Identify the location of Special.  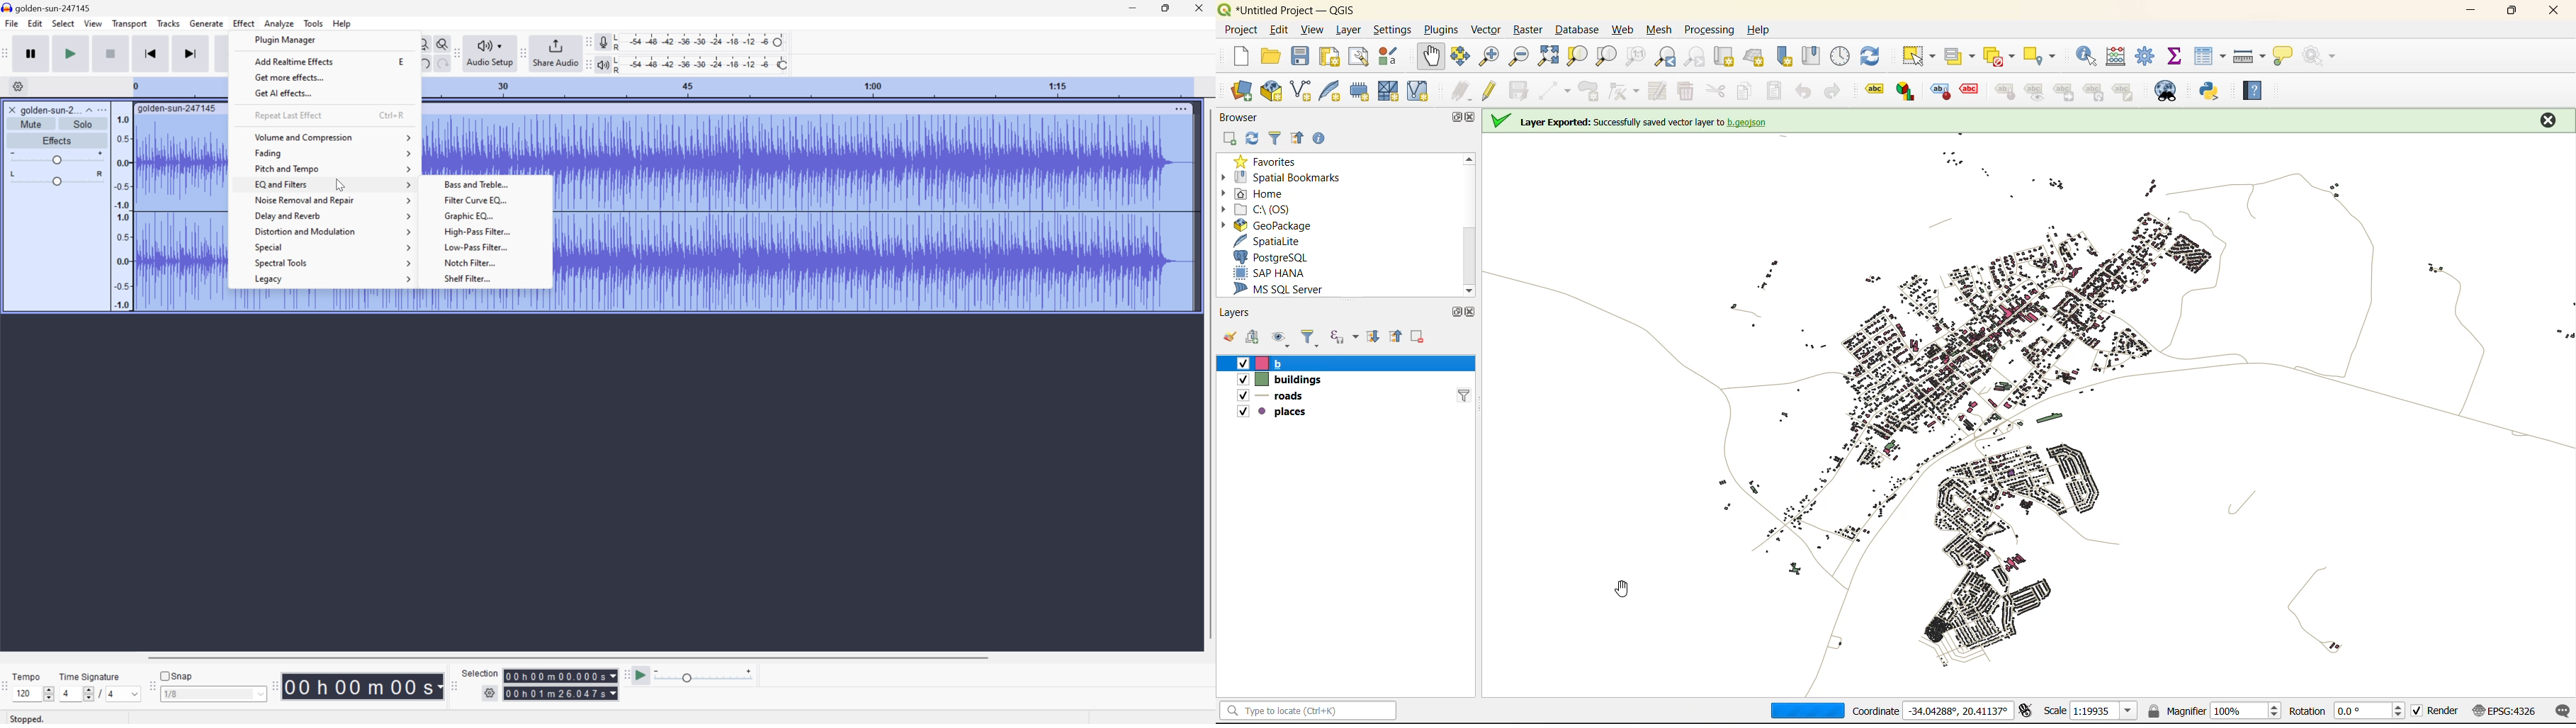
(333, 248).